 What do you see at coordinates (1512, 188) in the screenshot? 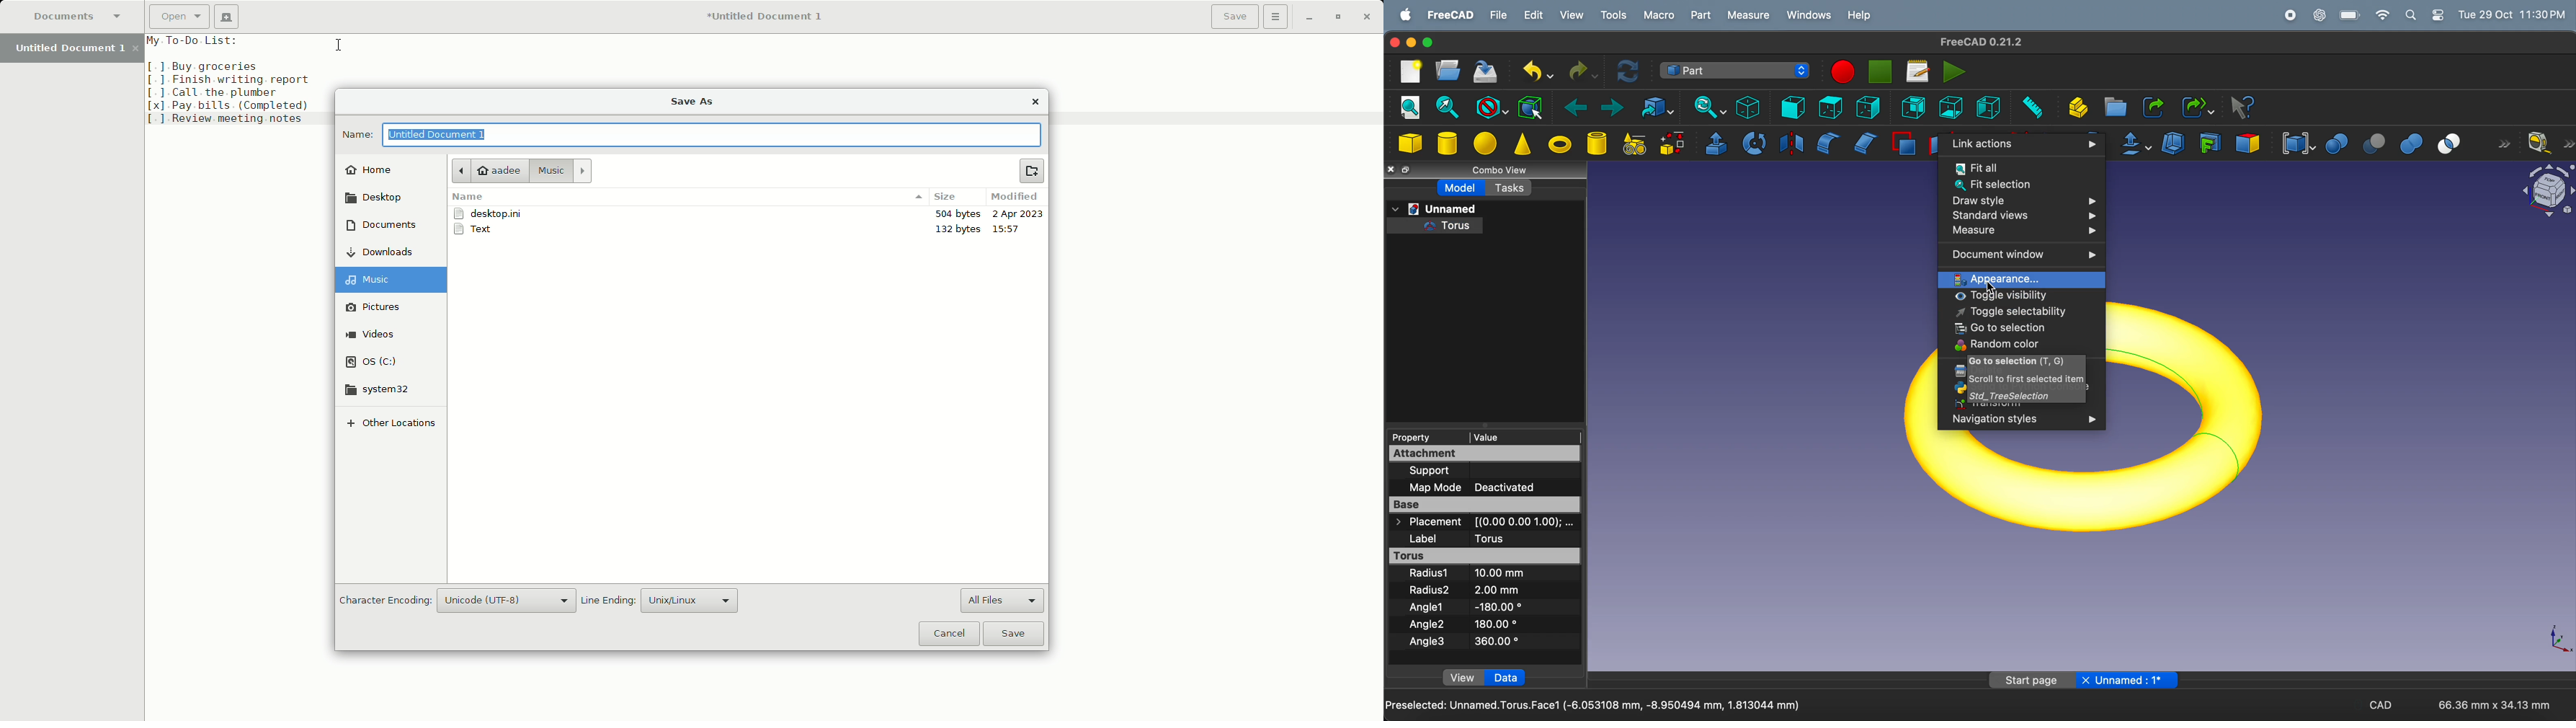
I see `tasks` at bounding box center [1512, 188].